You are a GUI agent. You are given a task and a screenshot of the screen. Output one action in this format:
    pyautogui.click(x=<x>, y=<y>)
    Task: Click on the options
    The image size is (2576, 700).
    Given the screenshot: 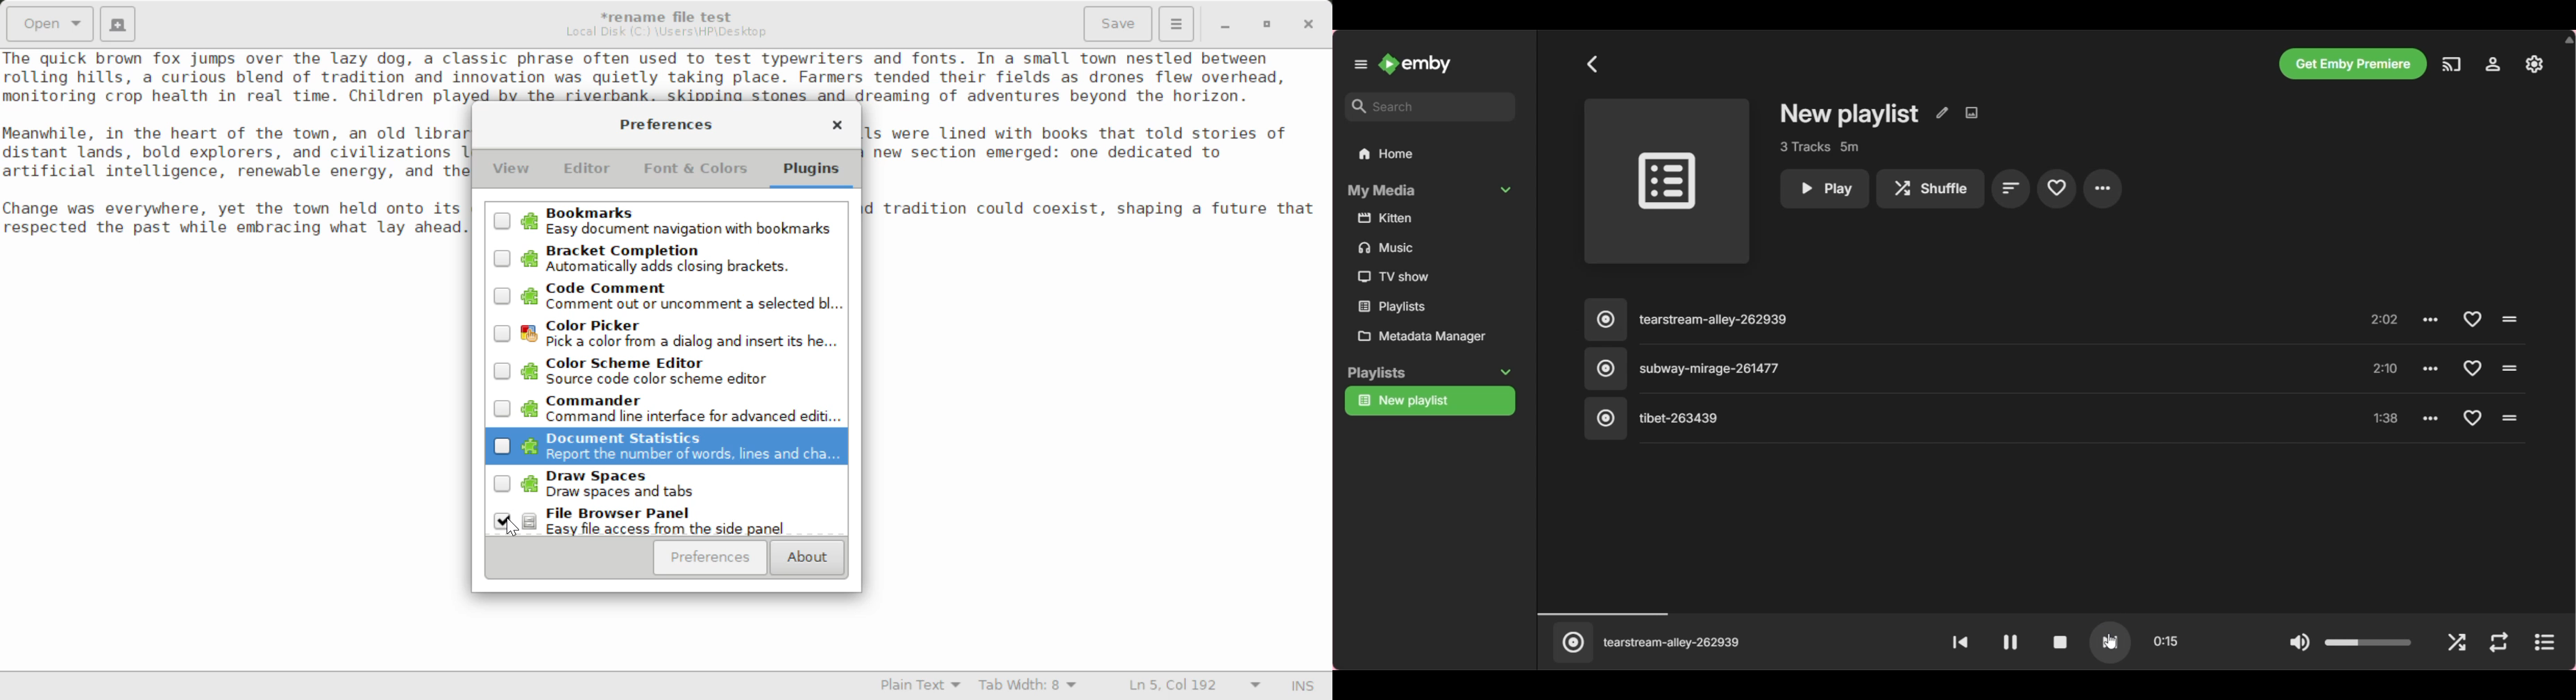 What is the action you would take?
    pyautogui.click(x=2433, y=316)
    